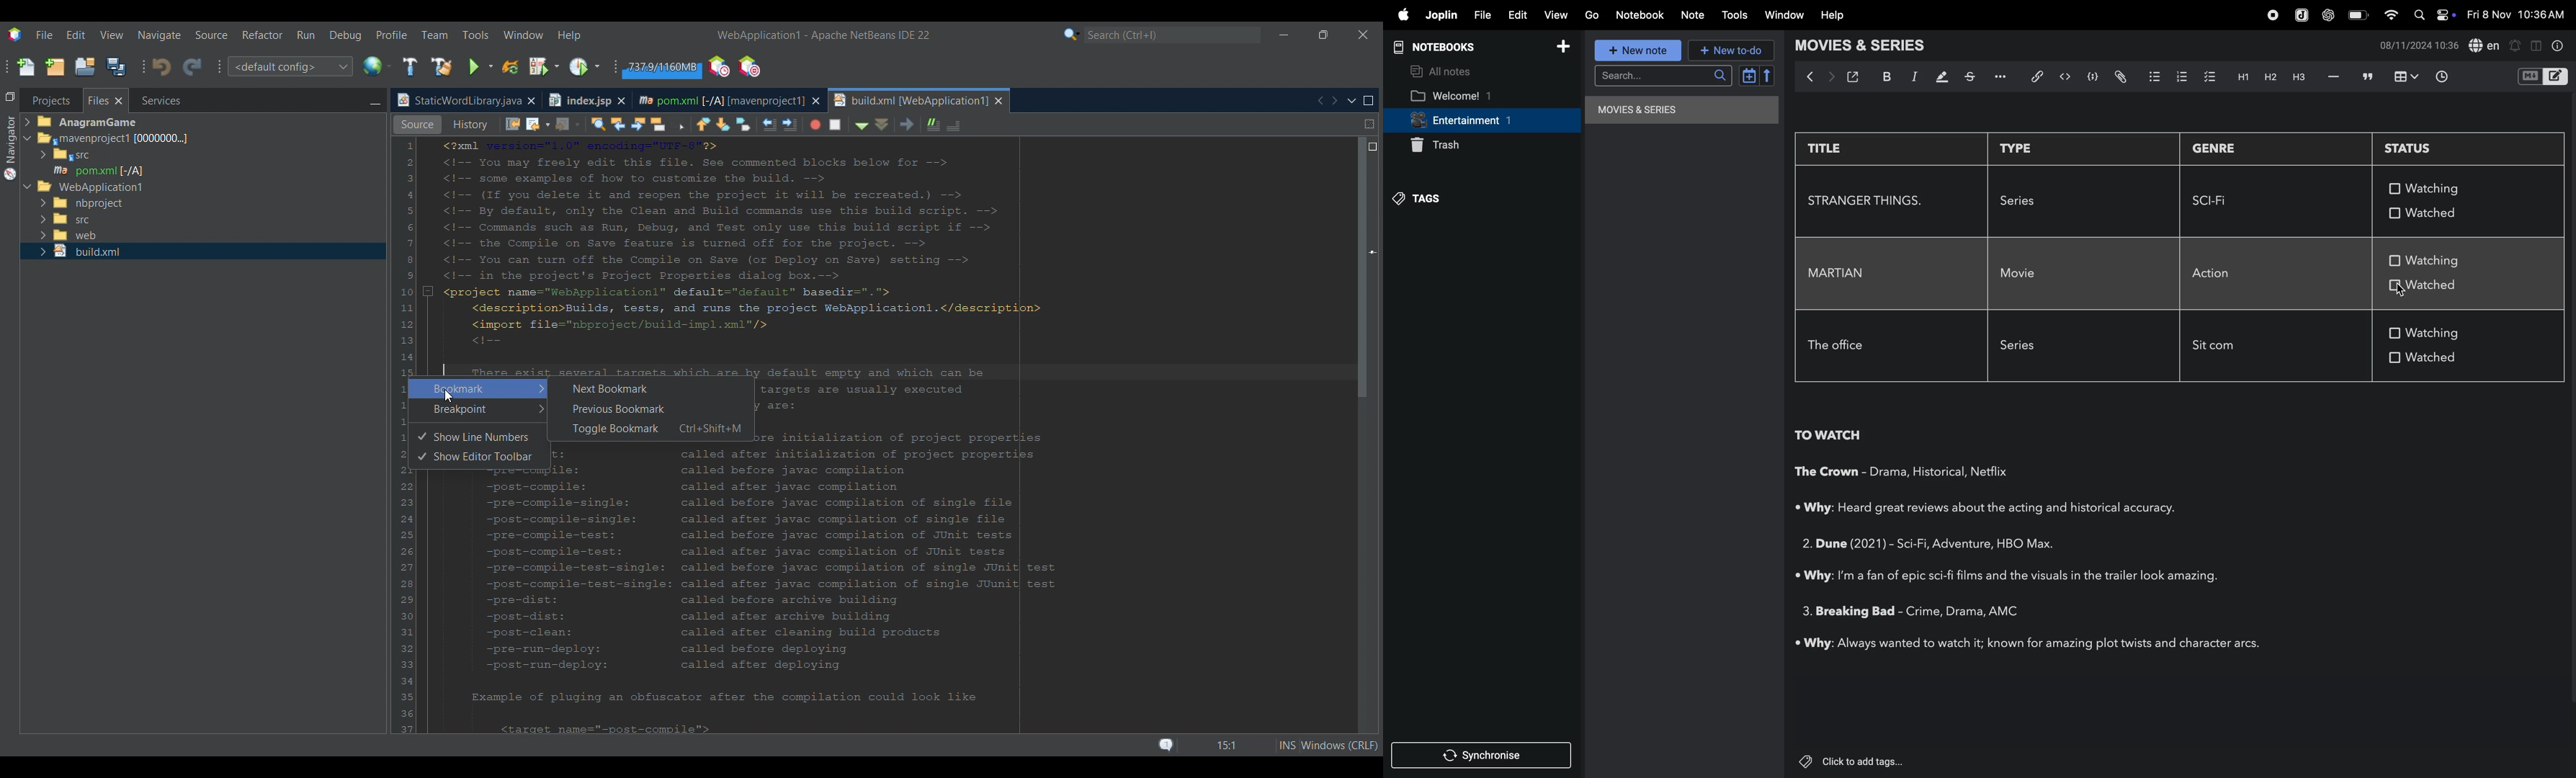 The height and width of the screenshot is (784, 2576). What do you see at coordinates (1401, 15) in the screenshot?
I see `apple menu` at bounding box center [1401, 15].